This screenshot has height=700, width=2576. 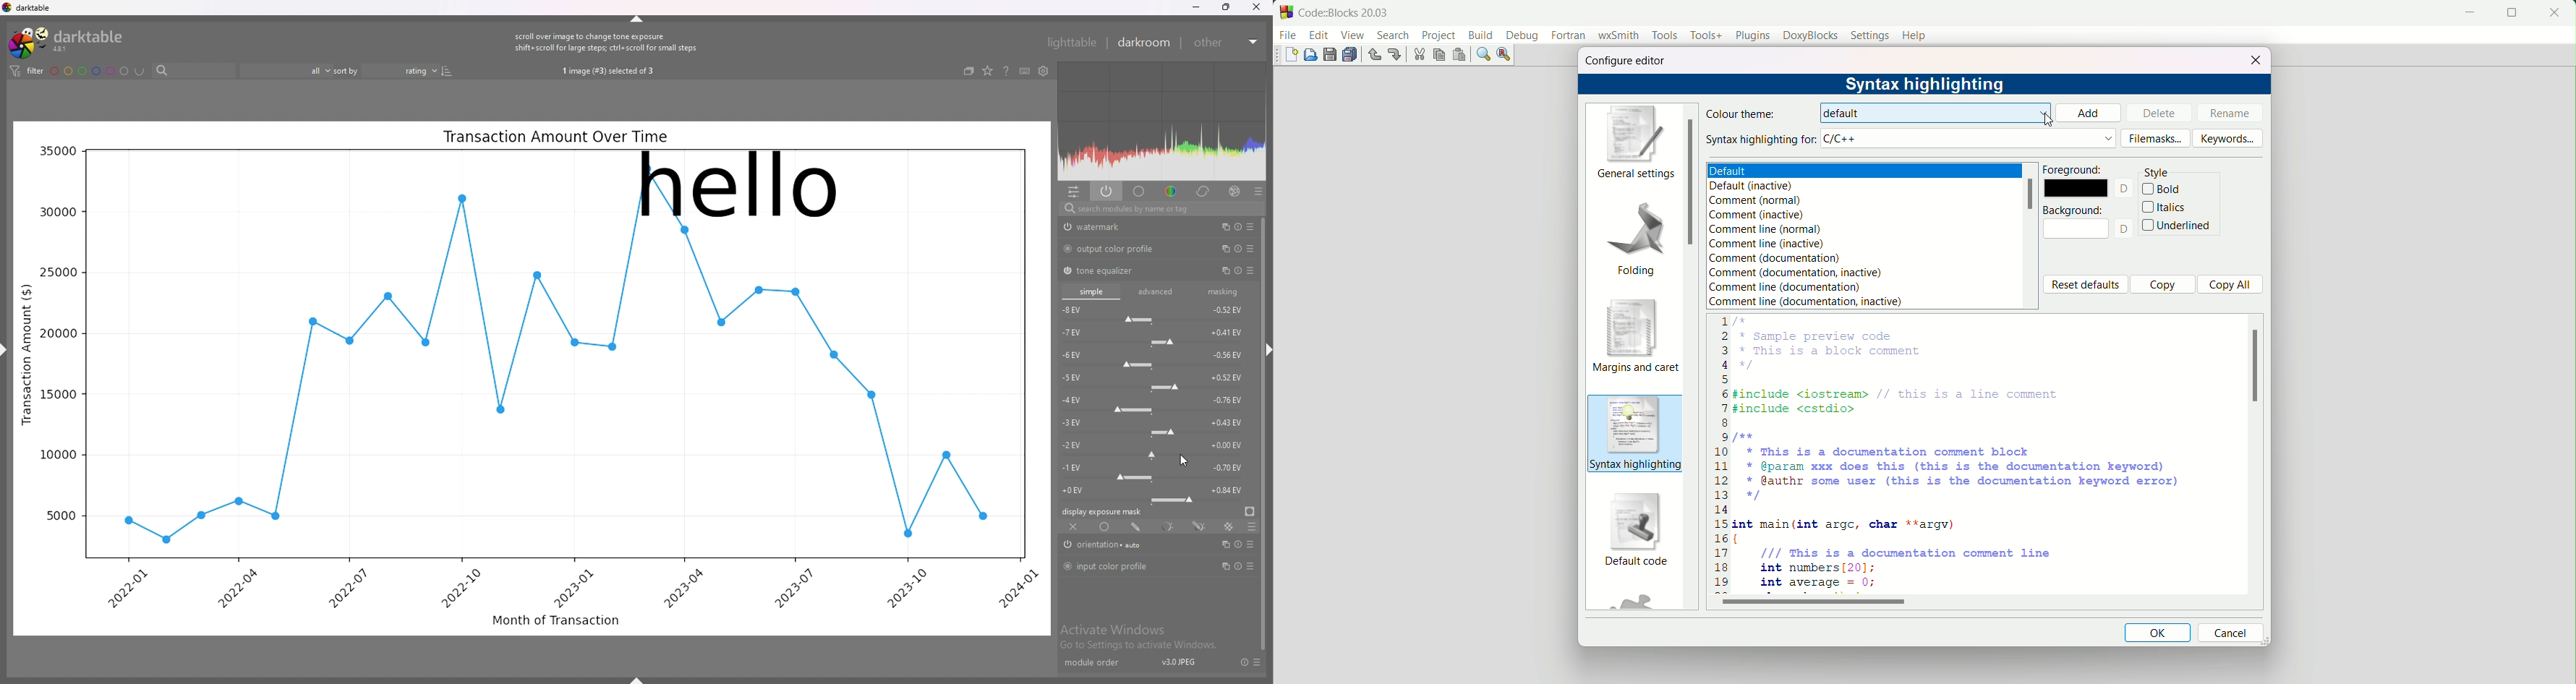 What do you see at coordinates (1140, 192) in the screenshot?
I see `base` at bounding box center [1140, 192].